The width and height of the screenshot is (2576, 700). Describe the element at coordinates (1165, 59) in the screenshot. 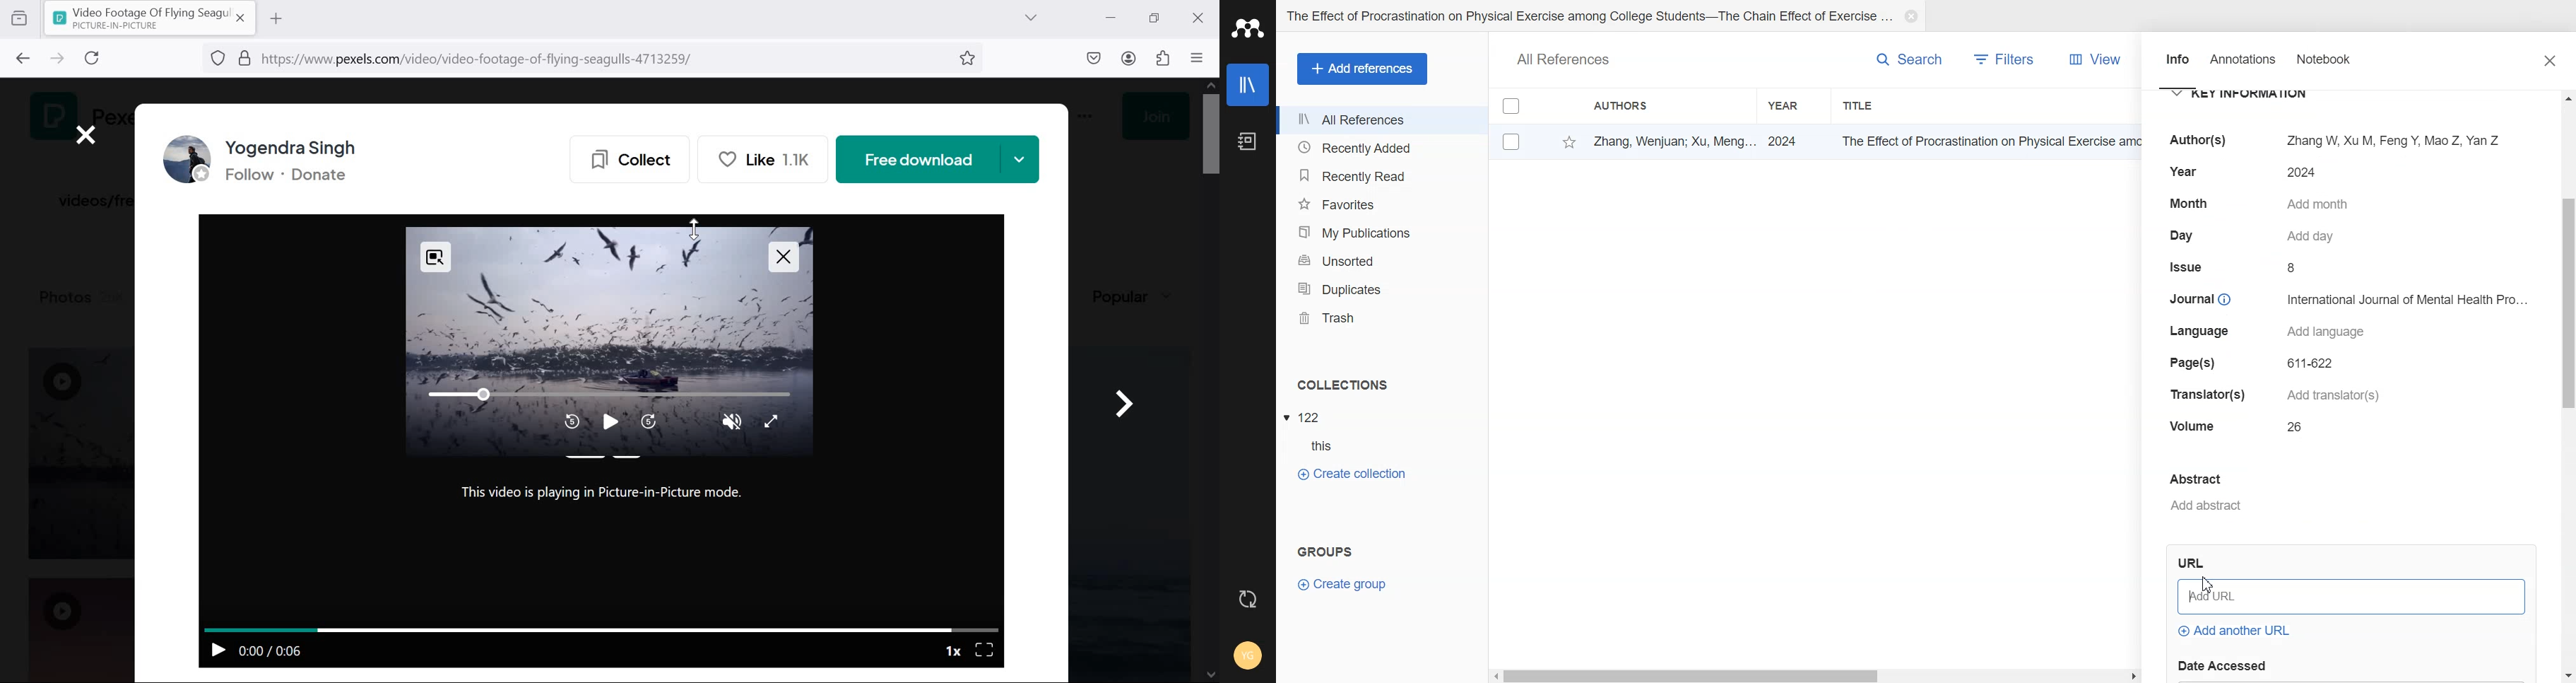

I see `extensions` at that location.